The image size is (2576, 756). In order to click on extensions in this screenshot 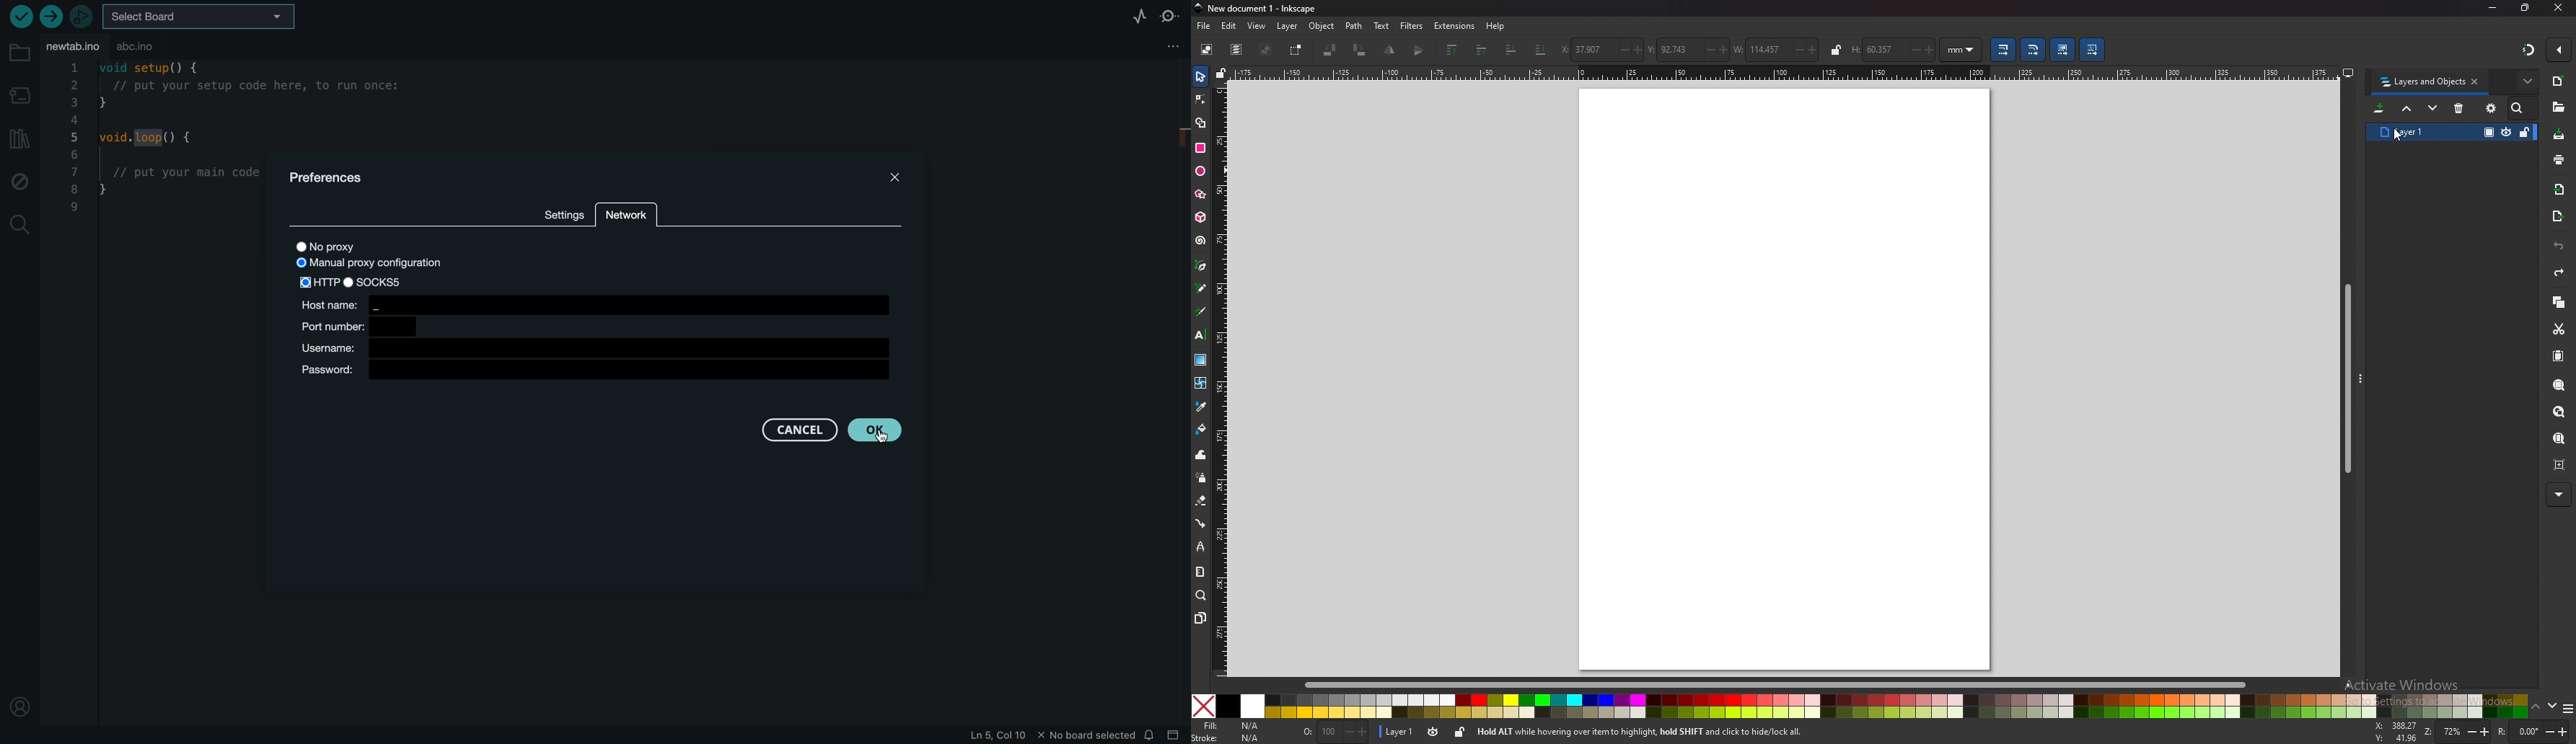, I will do `click(1454, 25)`.